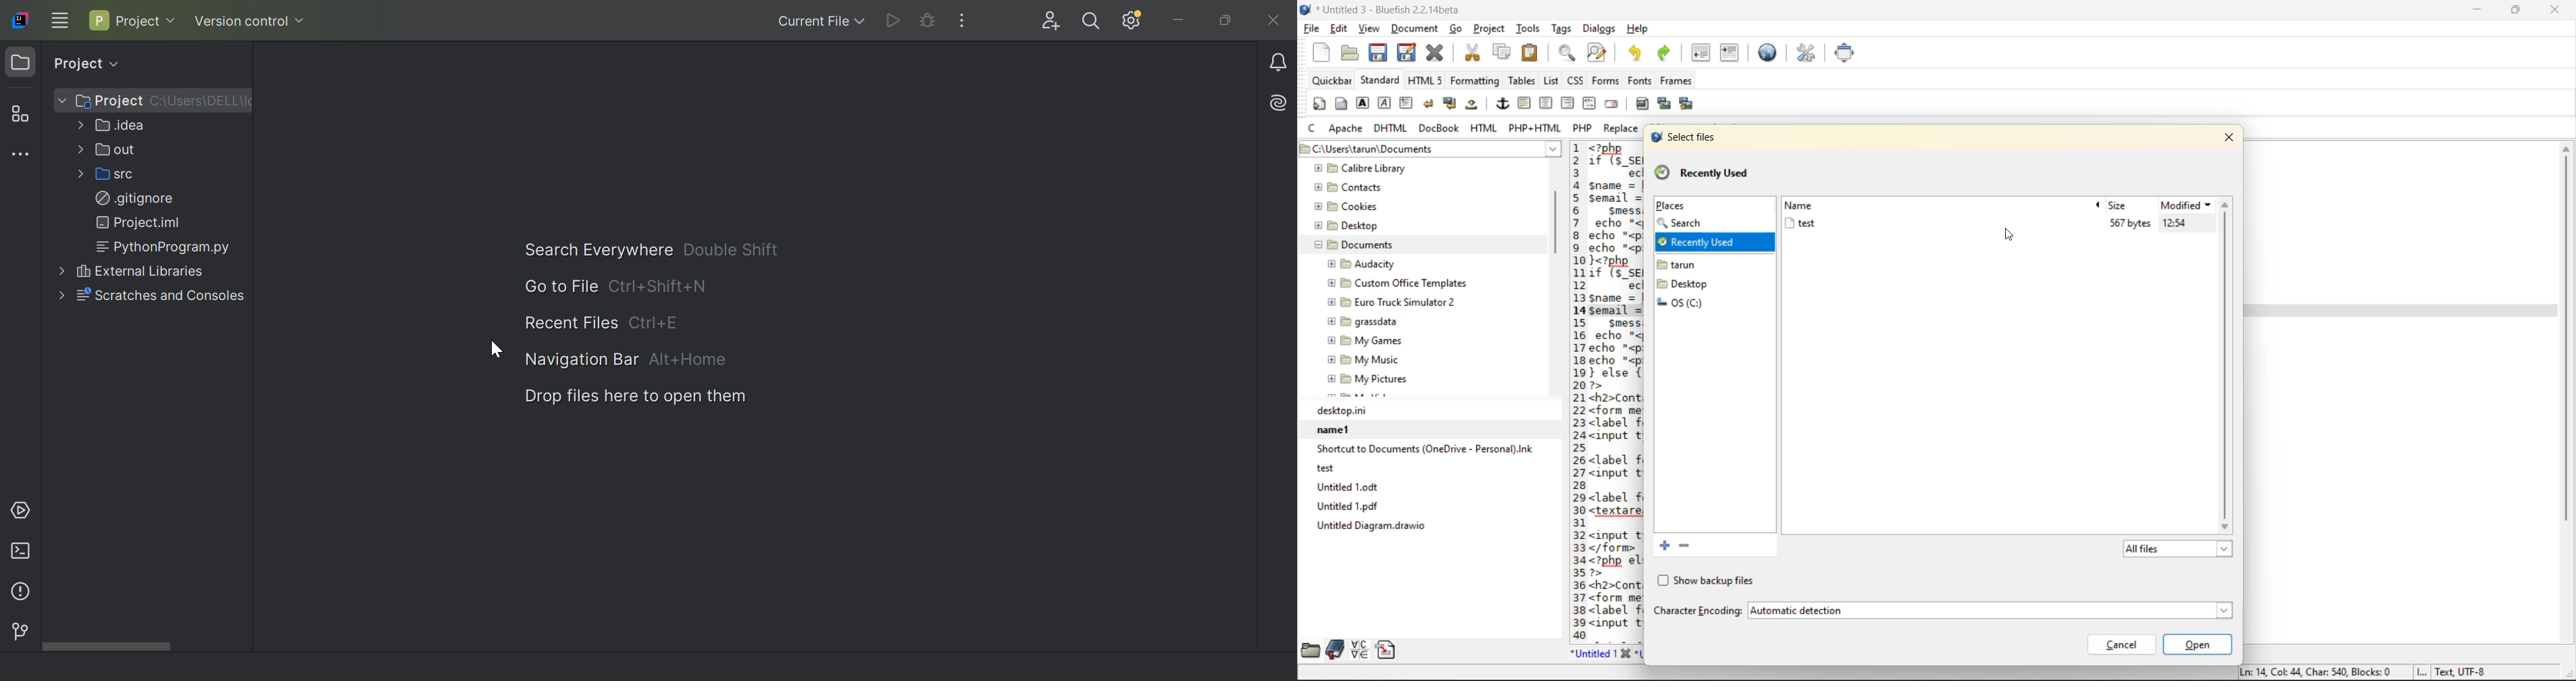  What do you see at coordinates (1391, 129) in the screenshot?
I see `dhtml` at bounding box center [1391, 129].